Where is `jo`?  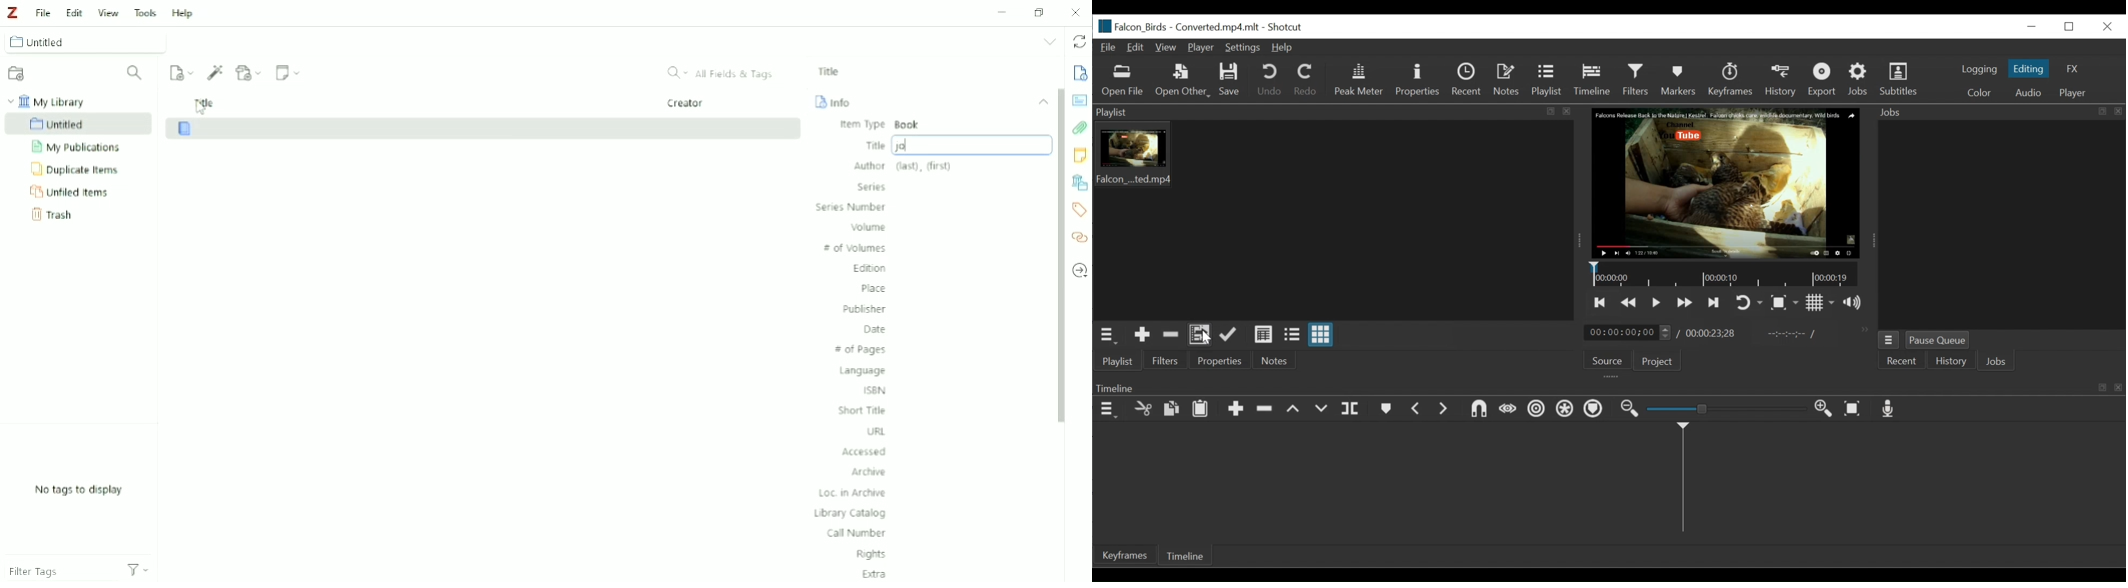 jo is located at coordinates (953, 145).